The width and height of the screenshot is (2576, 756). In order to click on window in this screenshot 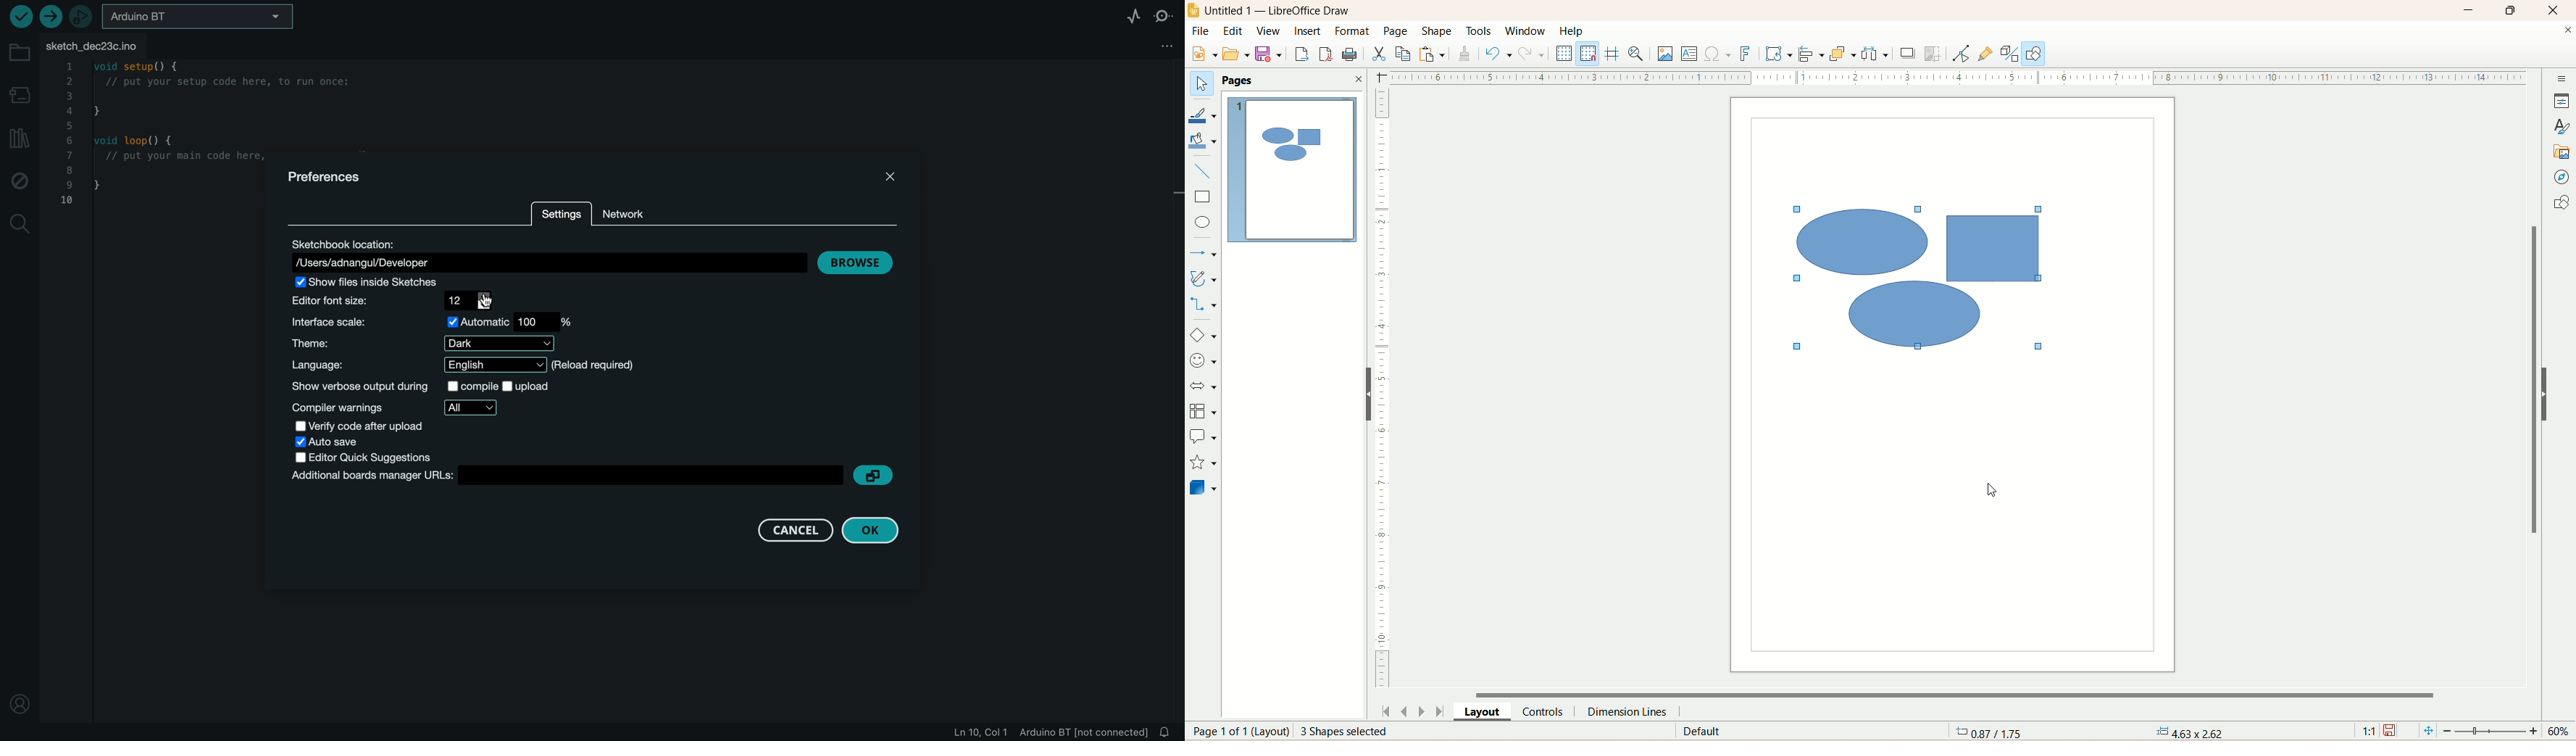, I will do `click(1525, 32)`.